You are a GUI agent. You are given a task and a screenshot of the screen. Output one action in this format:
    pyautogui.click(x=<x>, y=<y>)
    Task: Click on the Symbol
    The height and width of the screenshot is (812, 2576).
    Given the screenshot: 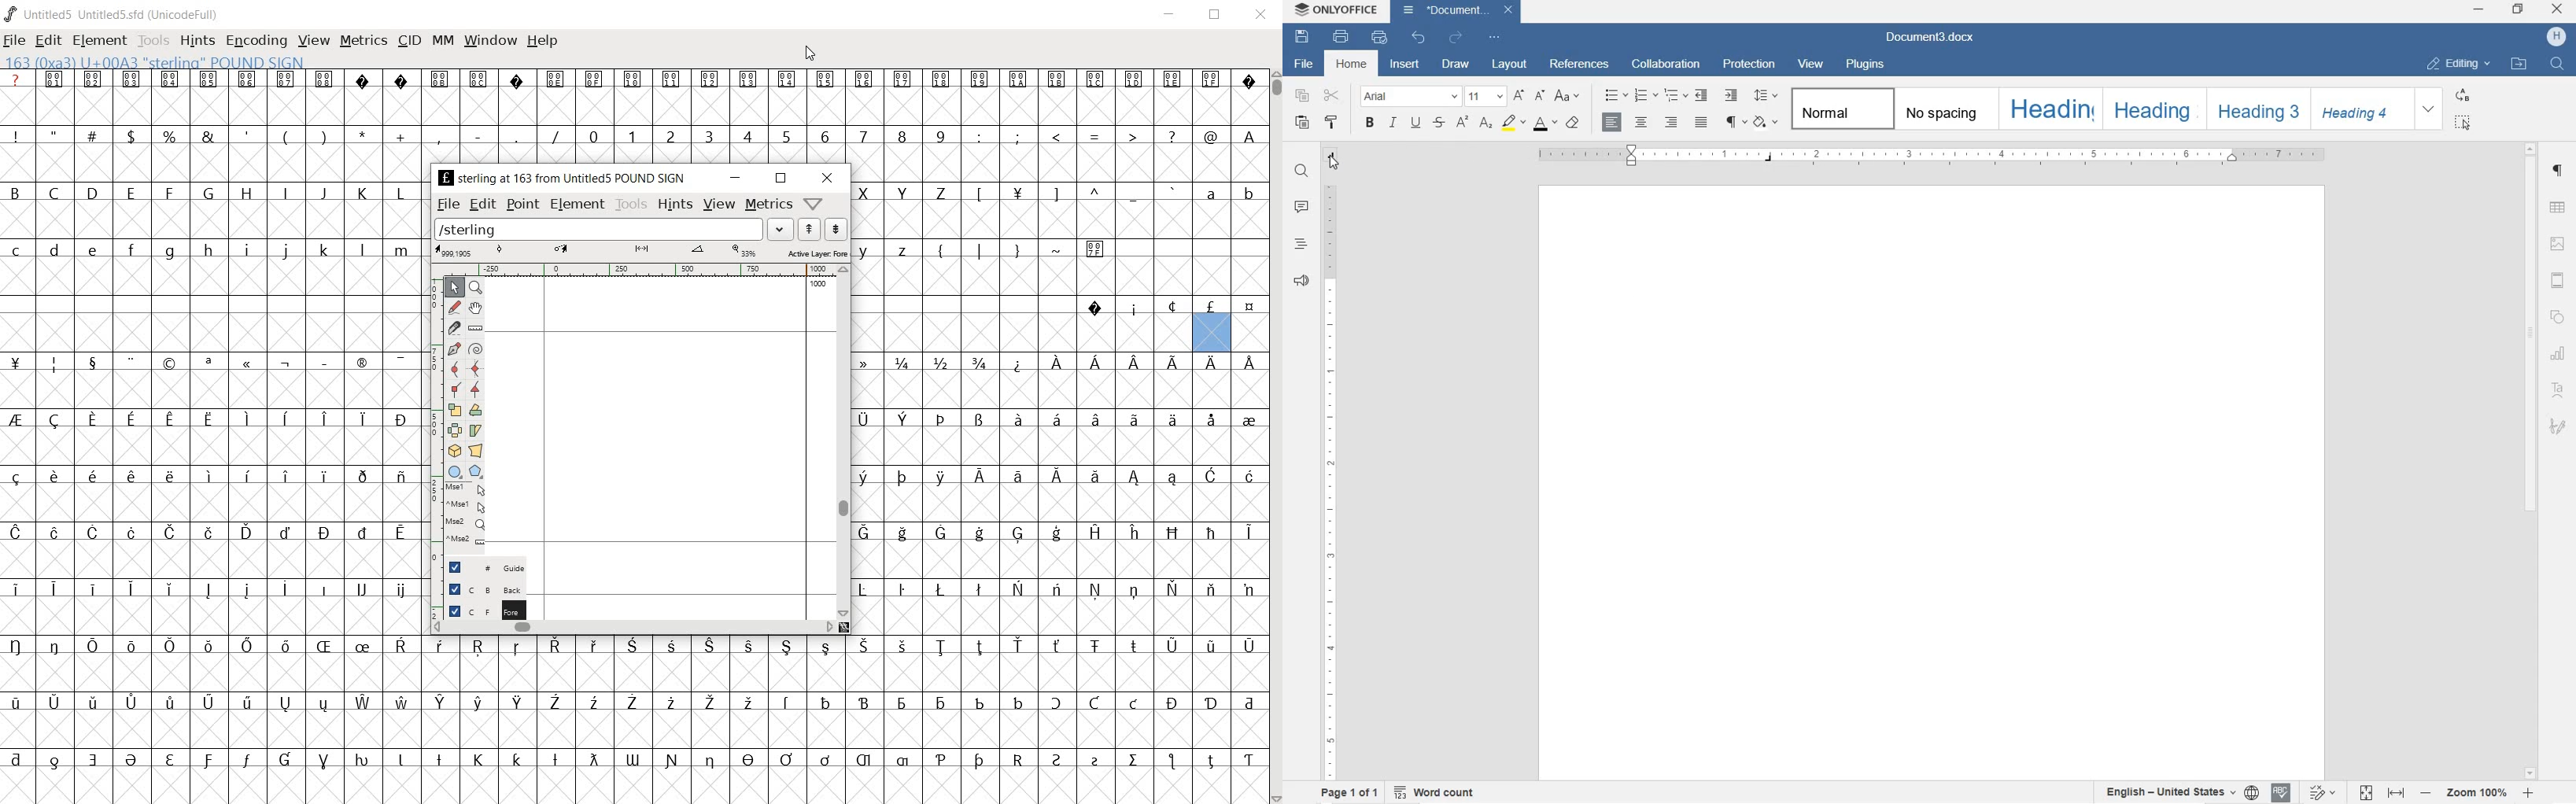 What is the action you would take?
    pyautogui.click(x=18, y=533)
    